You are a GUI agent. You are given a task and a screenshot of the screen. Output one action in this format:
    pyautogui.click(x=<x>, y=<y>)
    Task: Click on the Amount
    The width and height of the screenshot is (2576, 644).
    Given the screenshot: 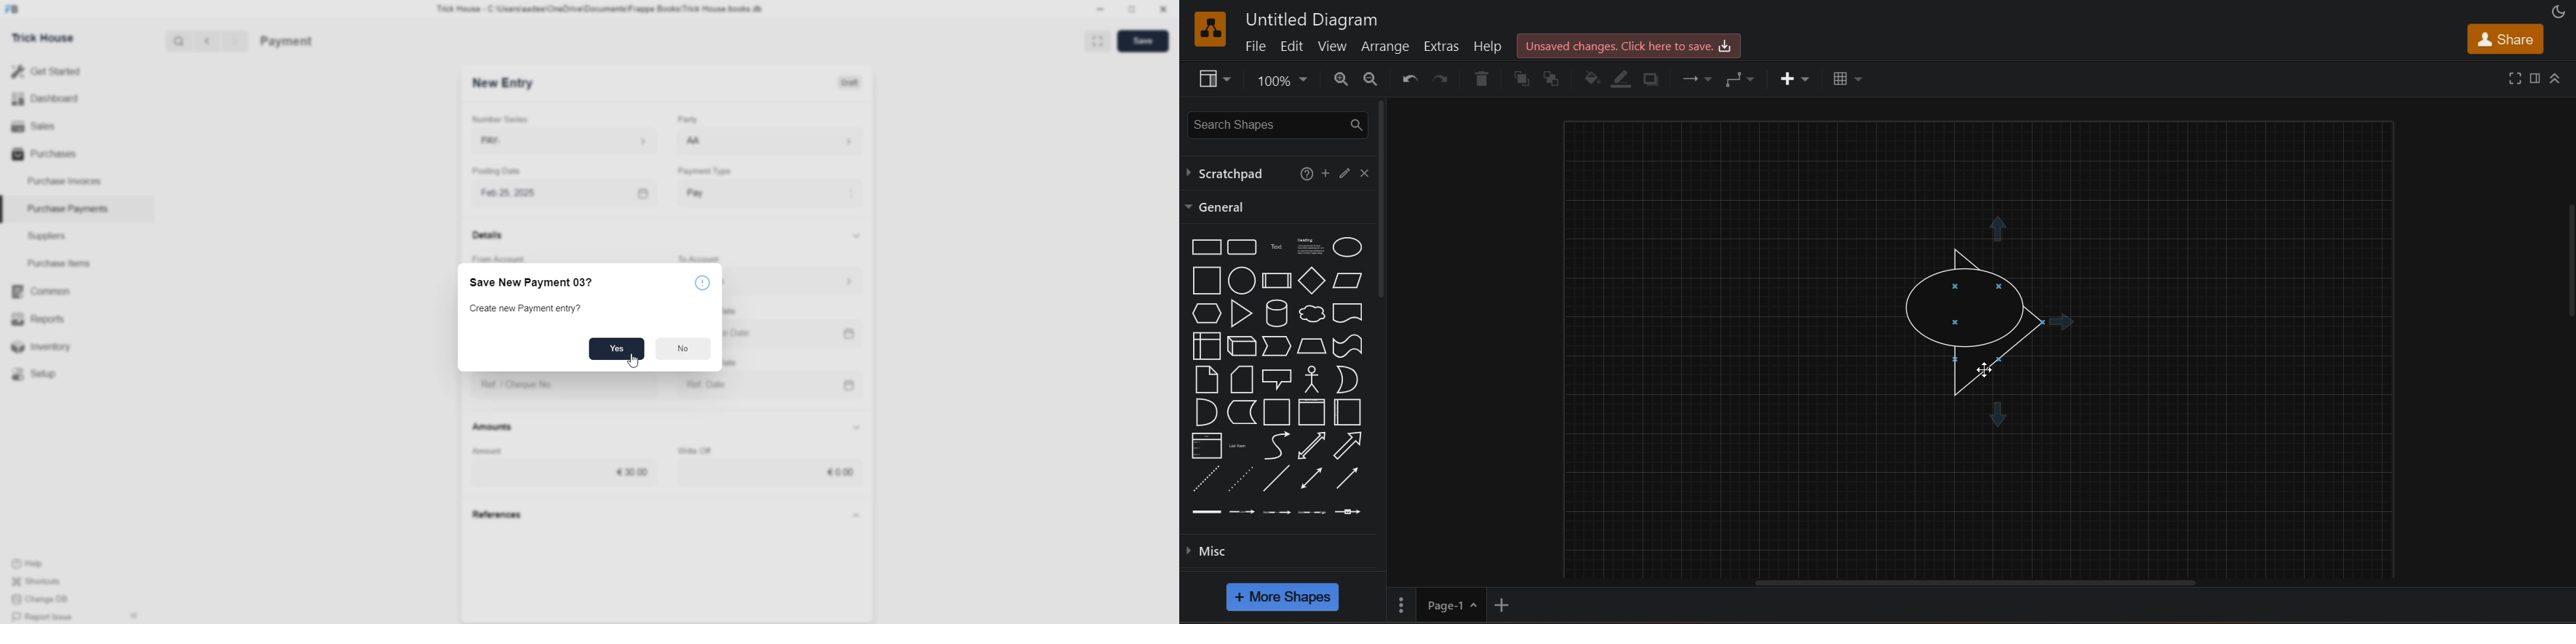 What is the action you would take?
    pyautogui.click(x=501, y=449)
    